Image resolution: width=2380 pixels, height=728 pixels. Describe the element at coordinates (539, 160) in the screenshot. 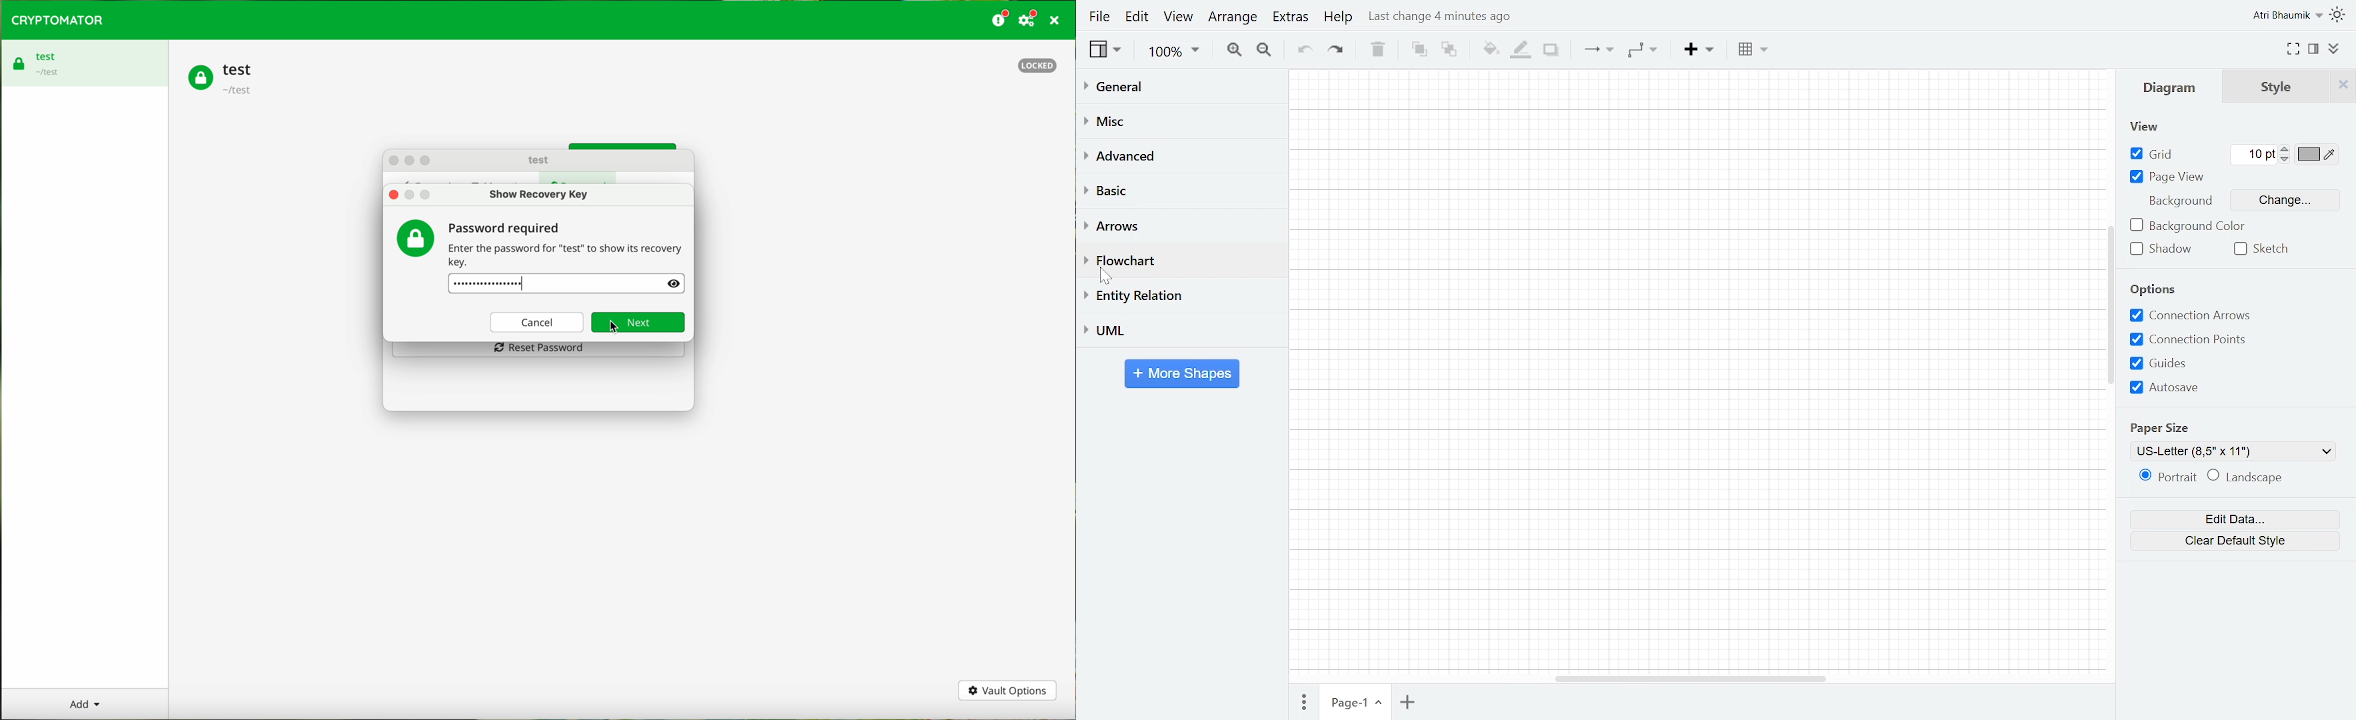

I see `test` at that location.